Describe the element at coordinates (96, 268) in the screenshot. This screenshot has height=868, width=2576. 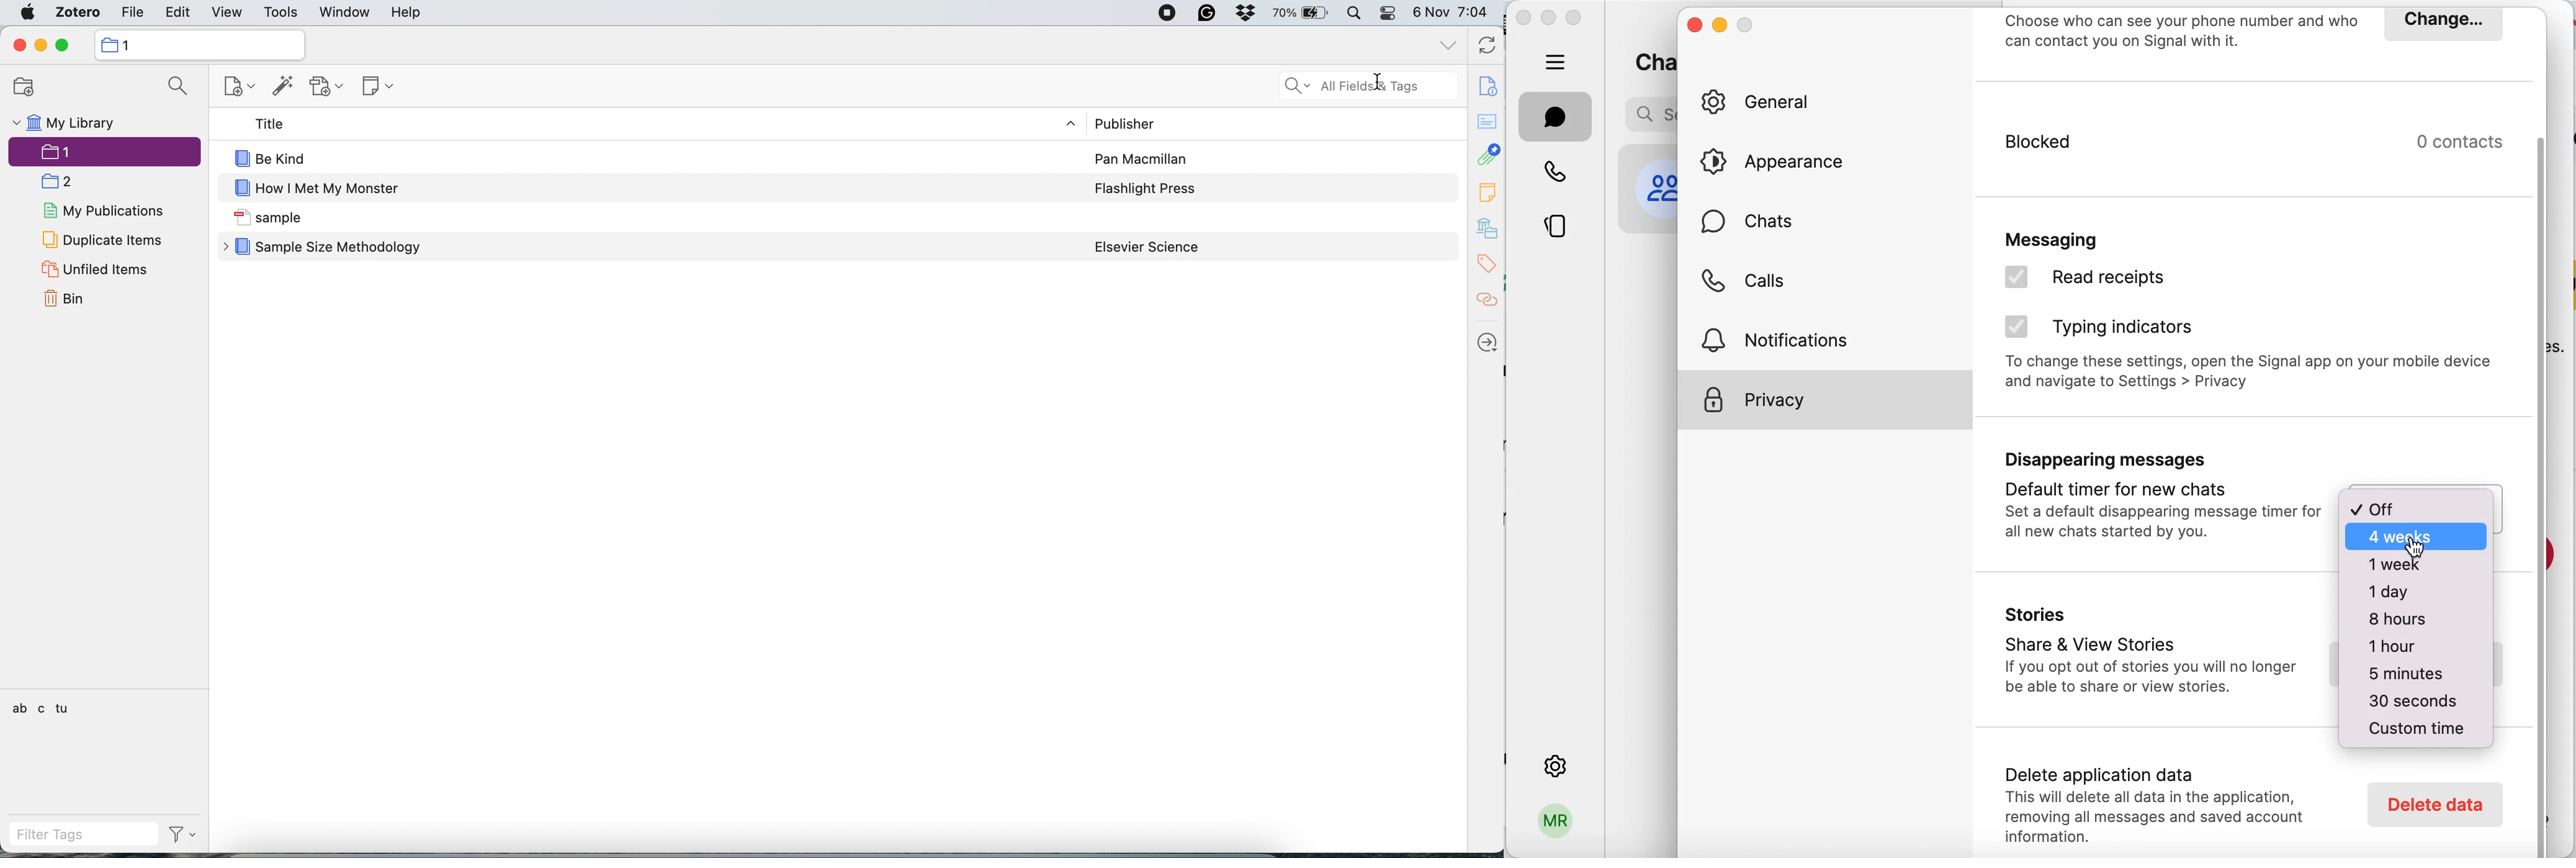
I see `unfiled items` at that location.